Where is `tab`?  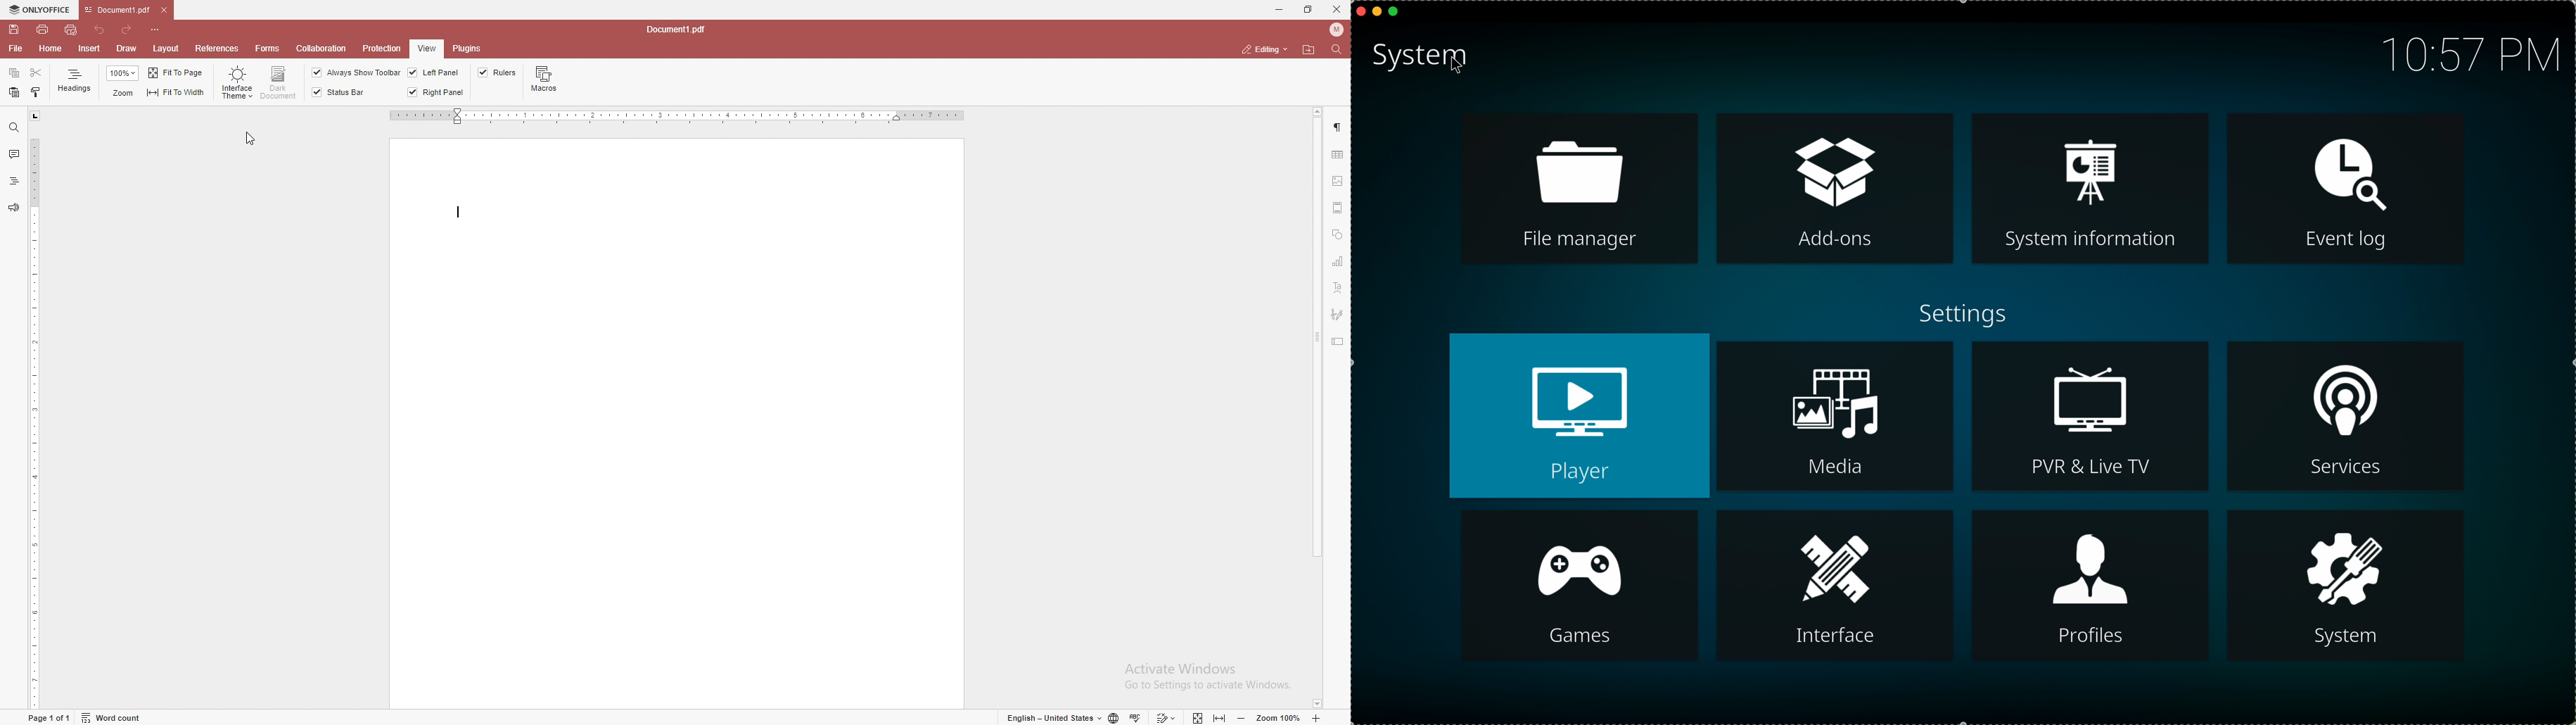
tab is located at coordinates (116, 10).